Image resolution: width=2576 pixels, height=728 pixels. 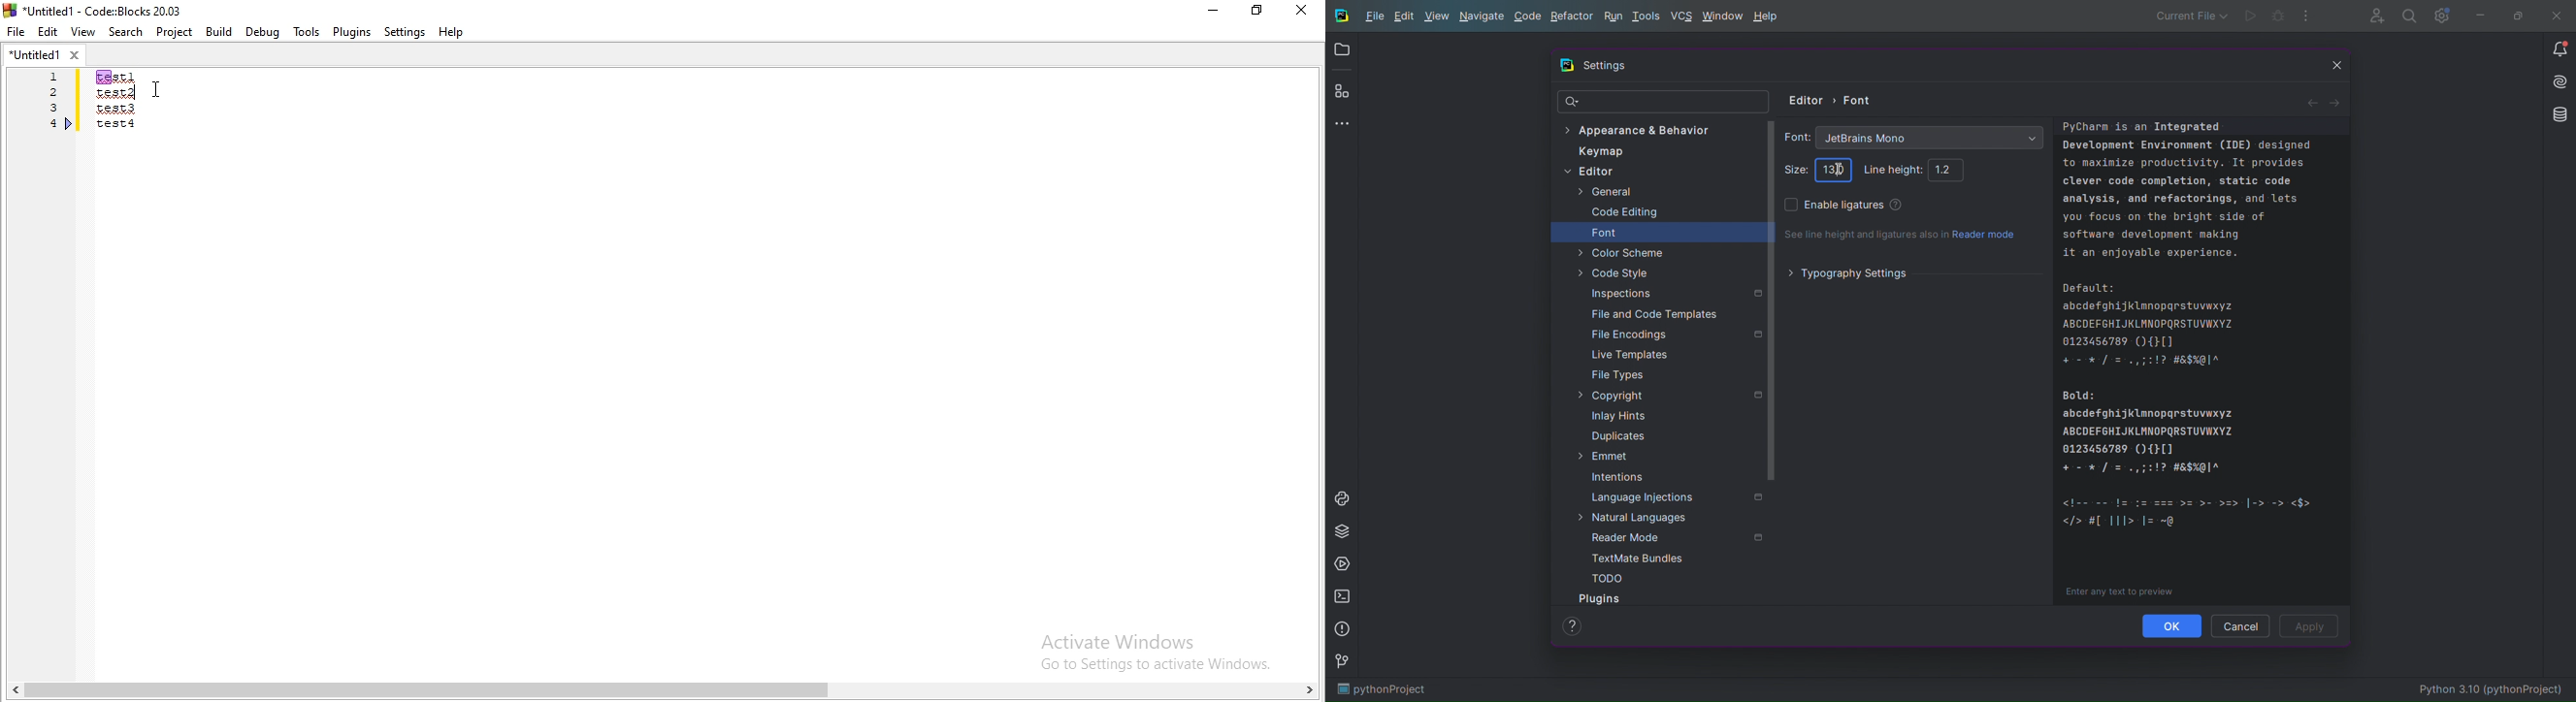 I want to click on Live Templates, so click(x=1629, y=354).